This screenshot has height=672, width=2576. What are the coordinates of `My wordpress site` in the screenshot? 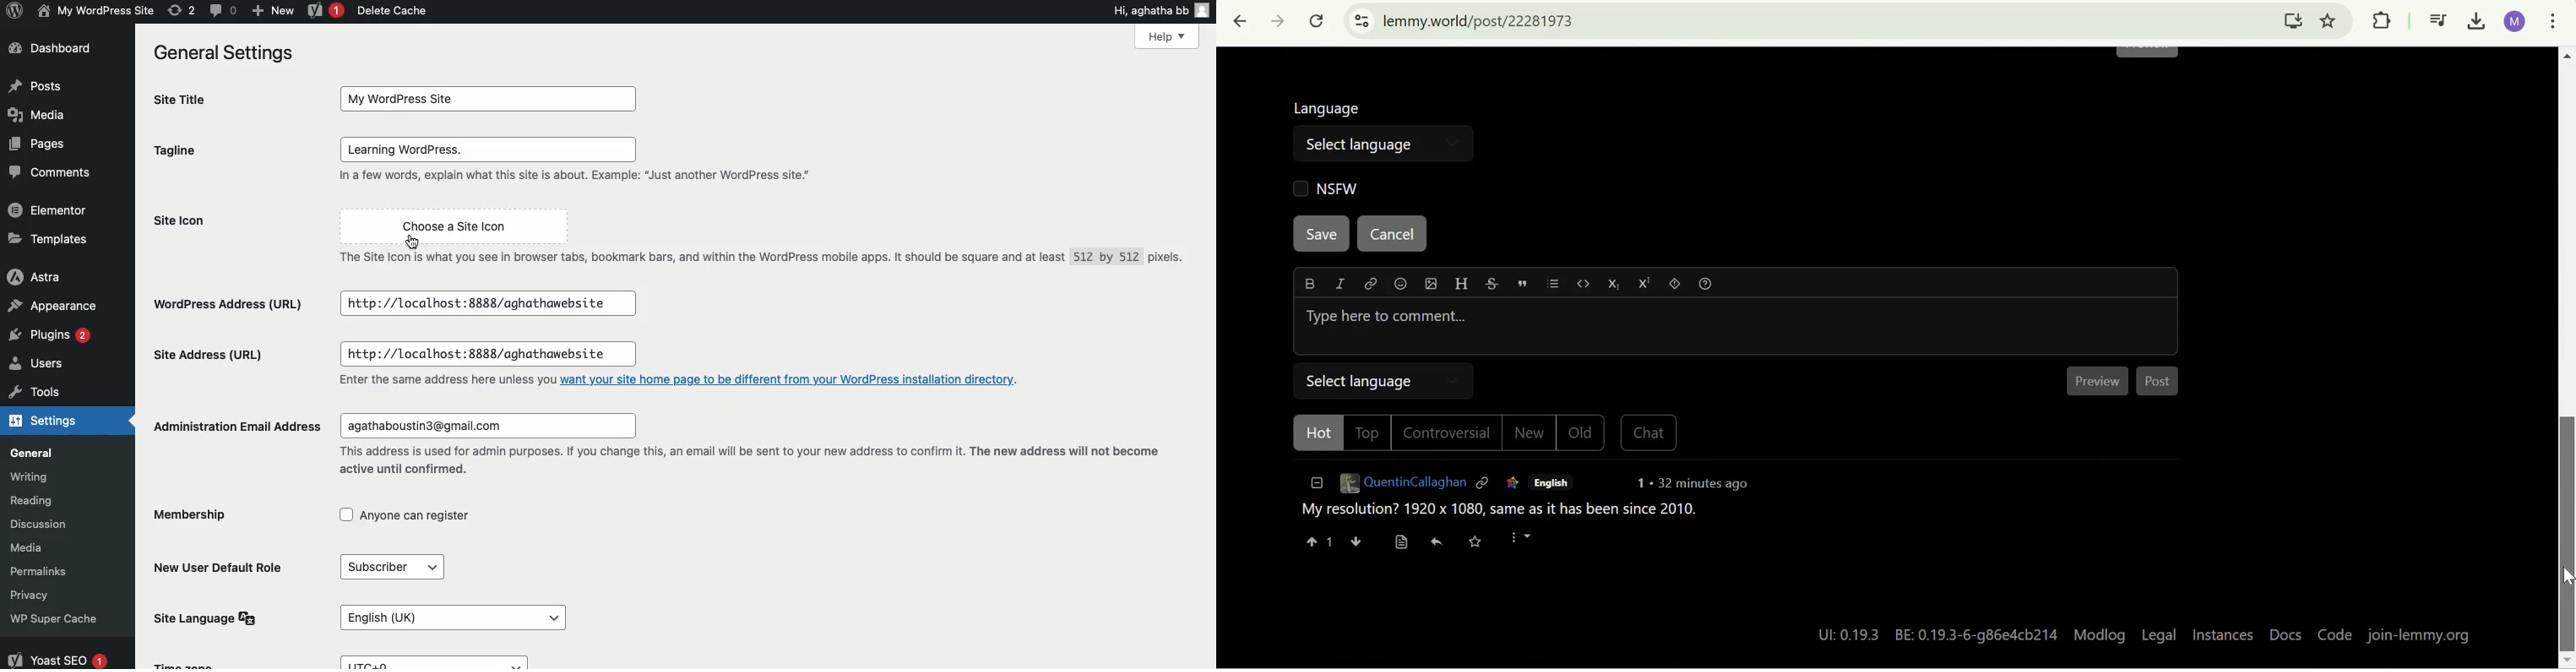 It's located at (94, 10).